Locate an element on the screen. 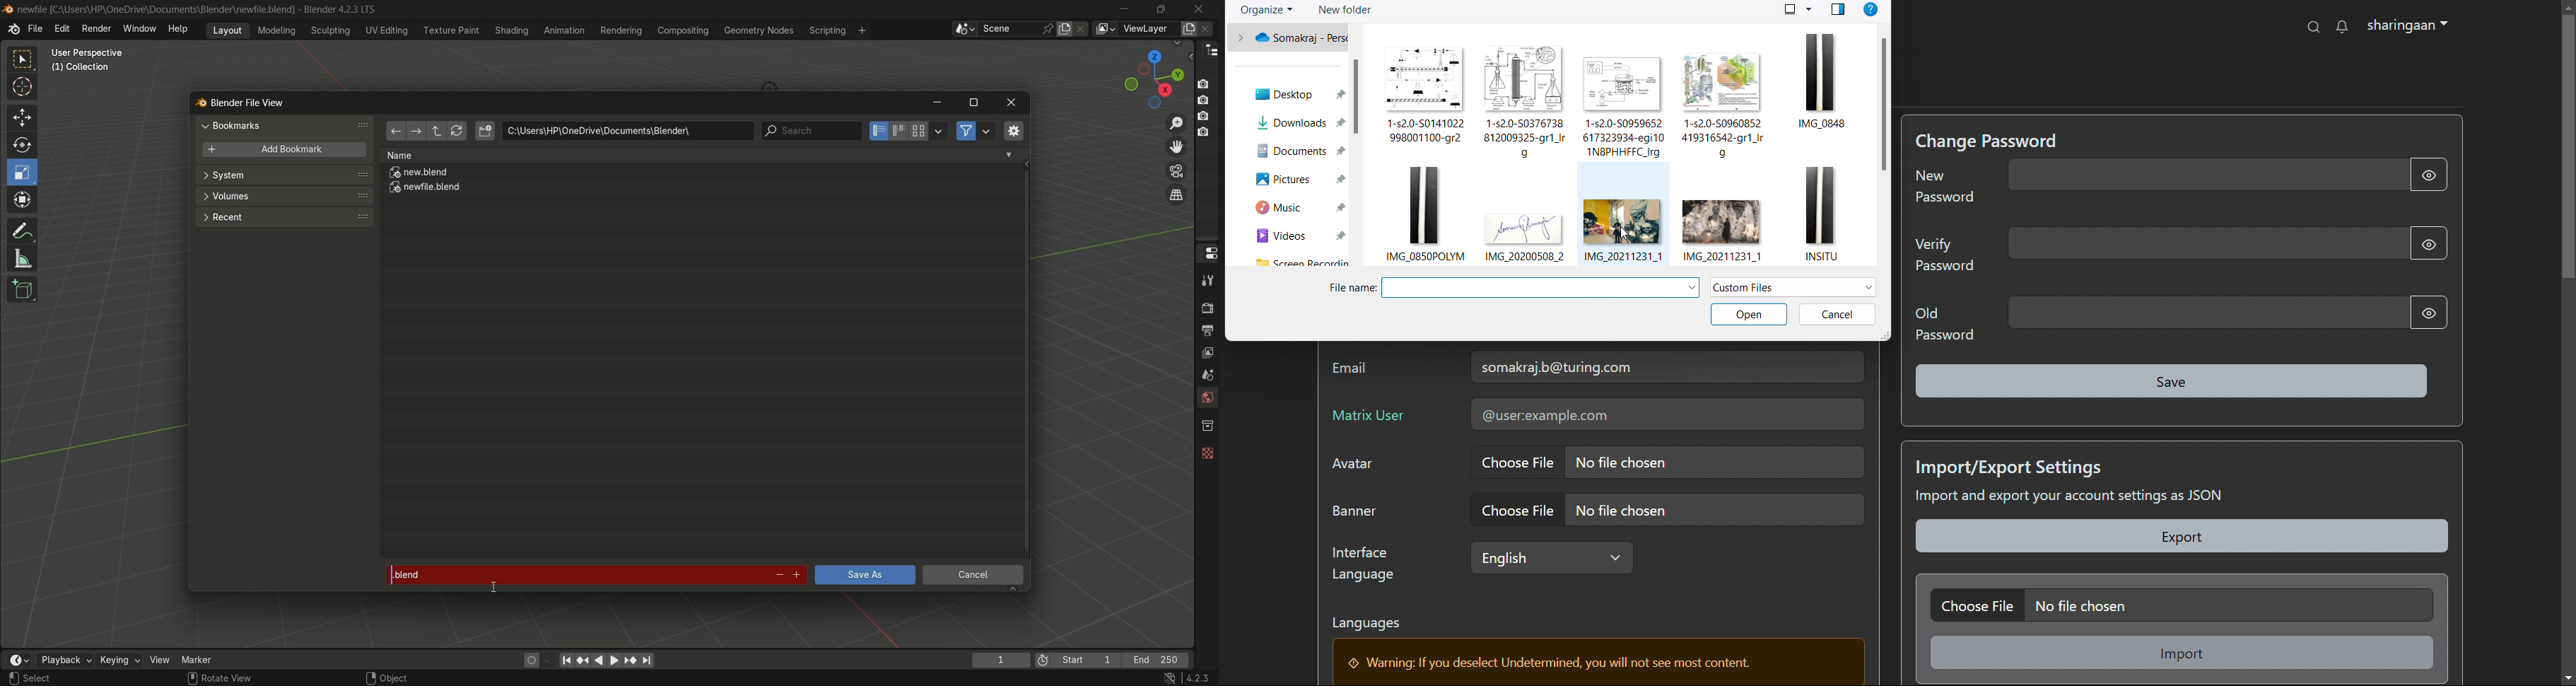 This screenshot has width=2576, height=700. maximize or restore is located at coordinates (1161, 8).